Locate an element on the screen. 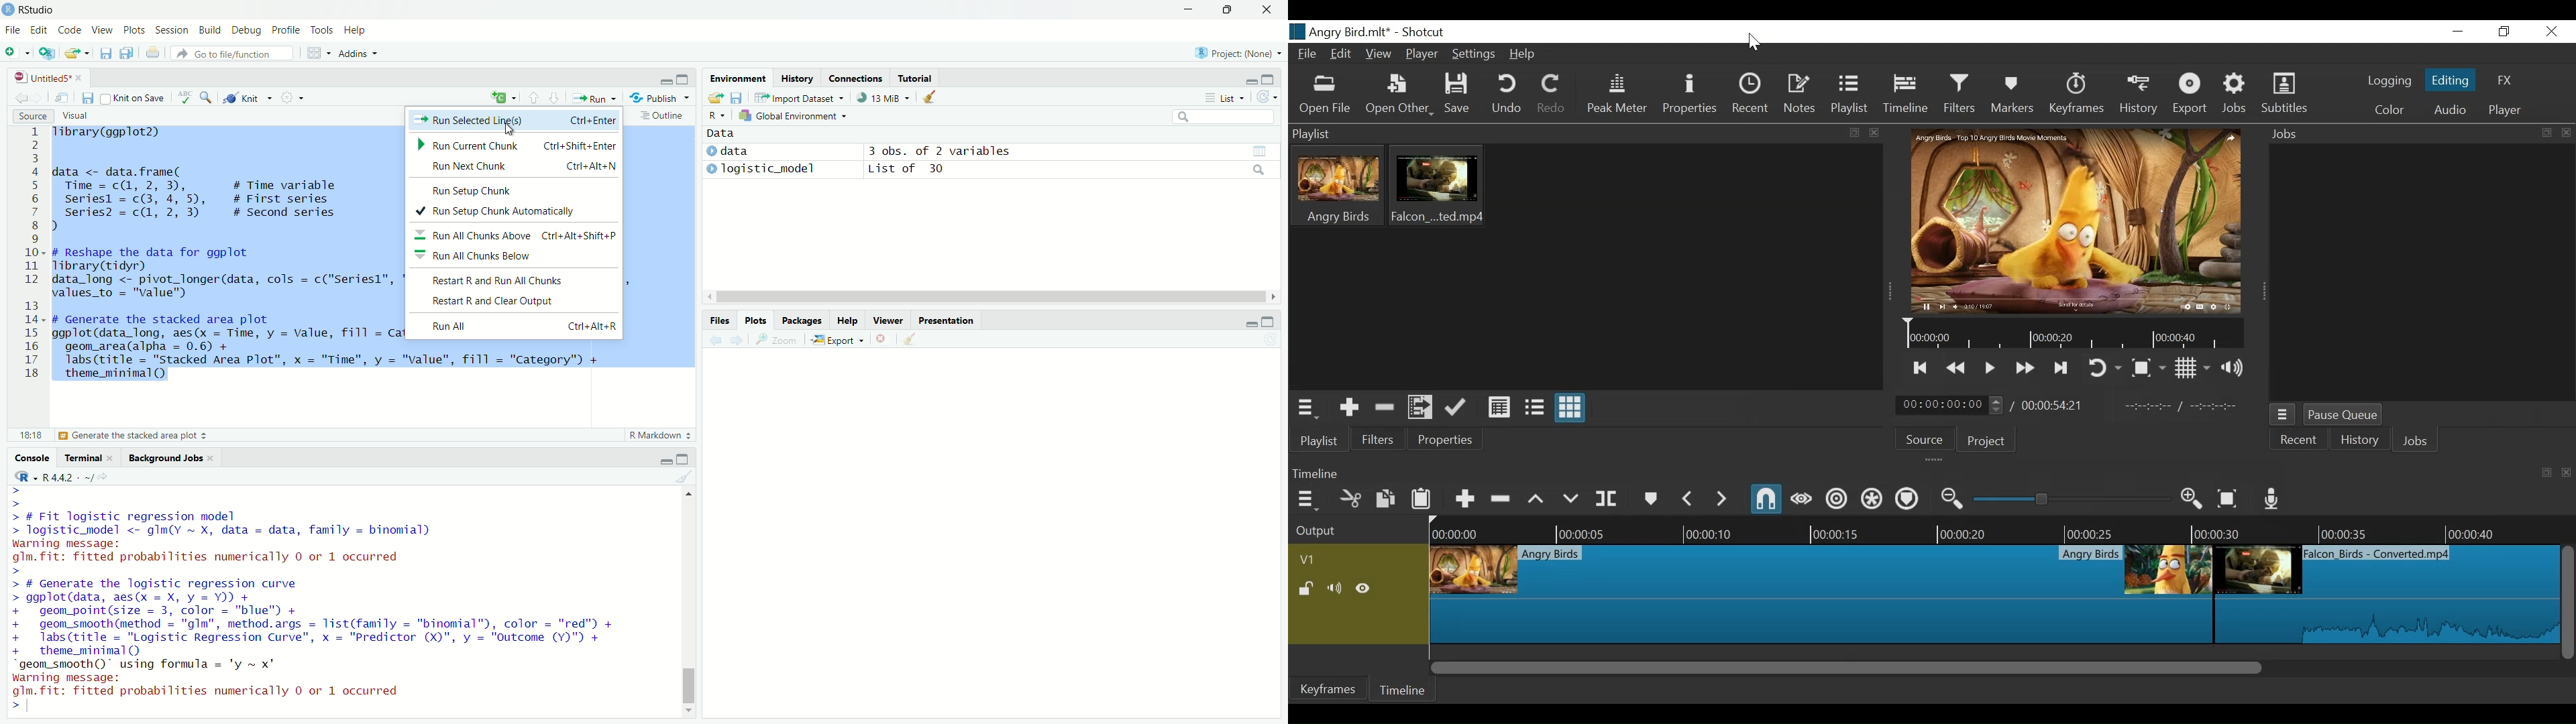 The image size is (2576, 728). copy is located at coordinates (131, 54).